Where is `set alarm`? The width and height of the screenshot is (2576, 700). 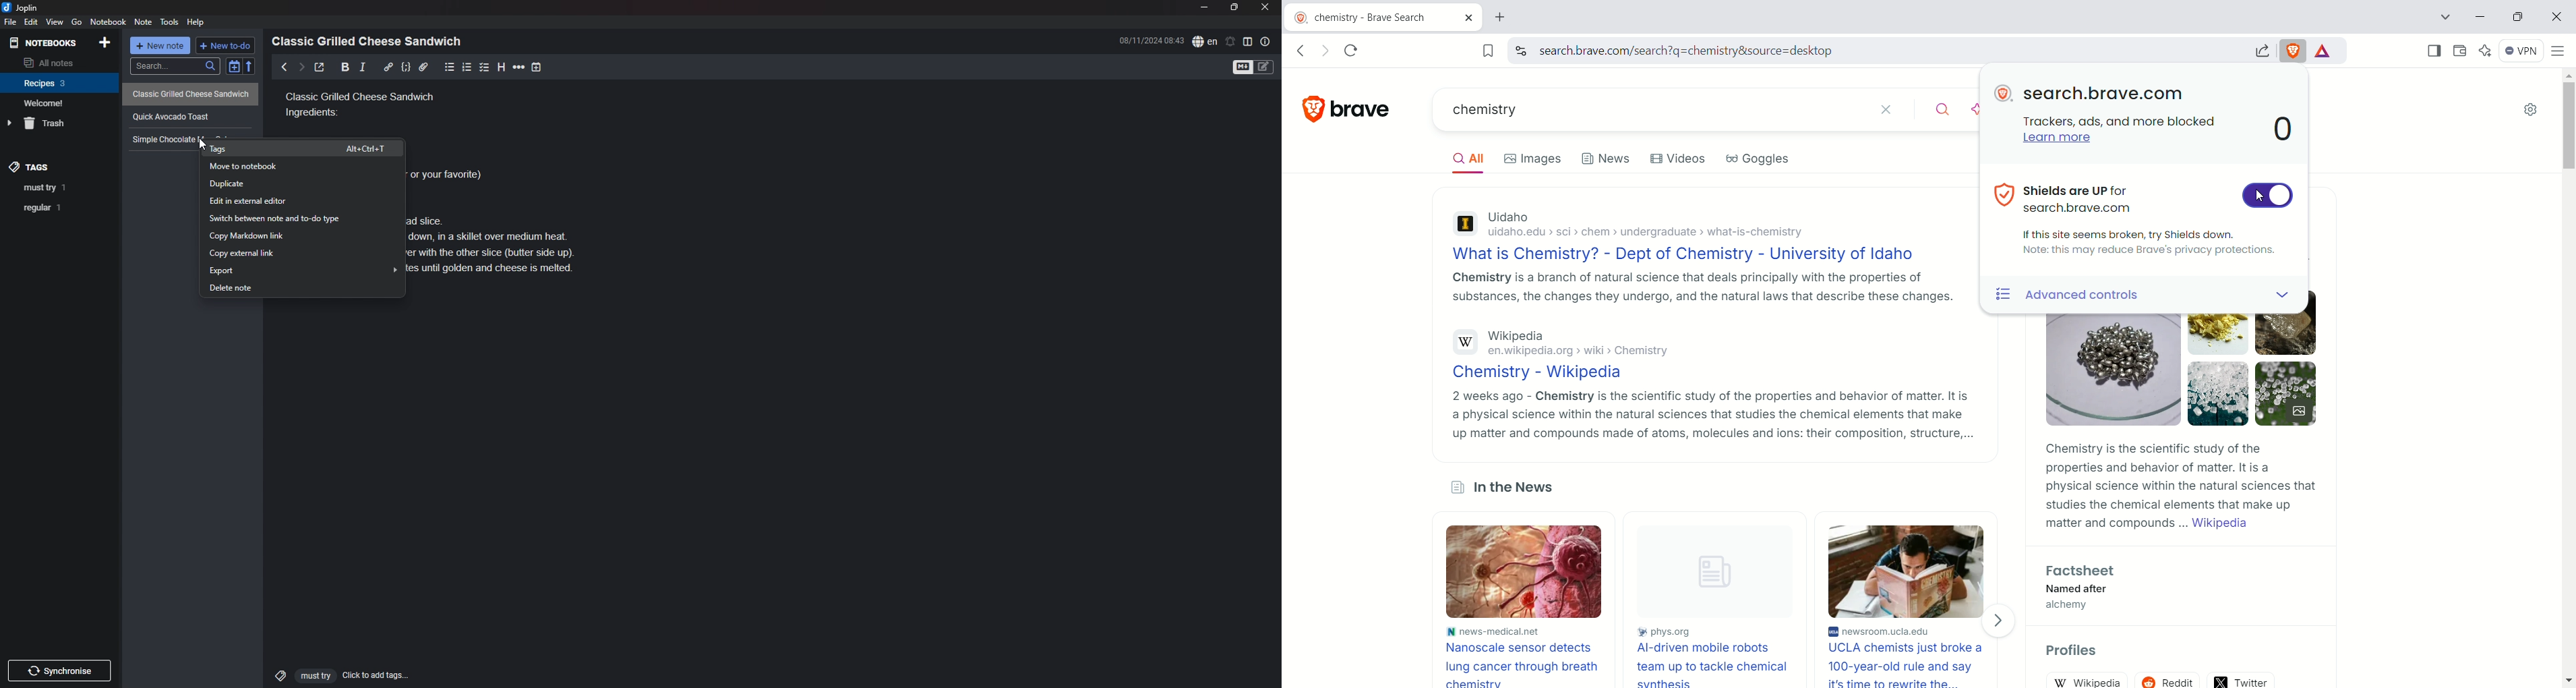
set alarm is located at coordinates (1231, 41).